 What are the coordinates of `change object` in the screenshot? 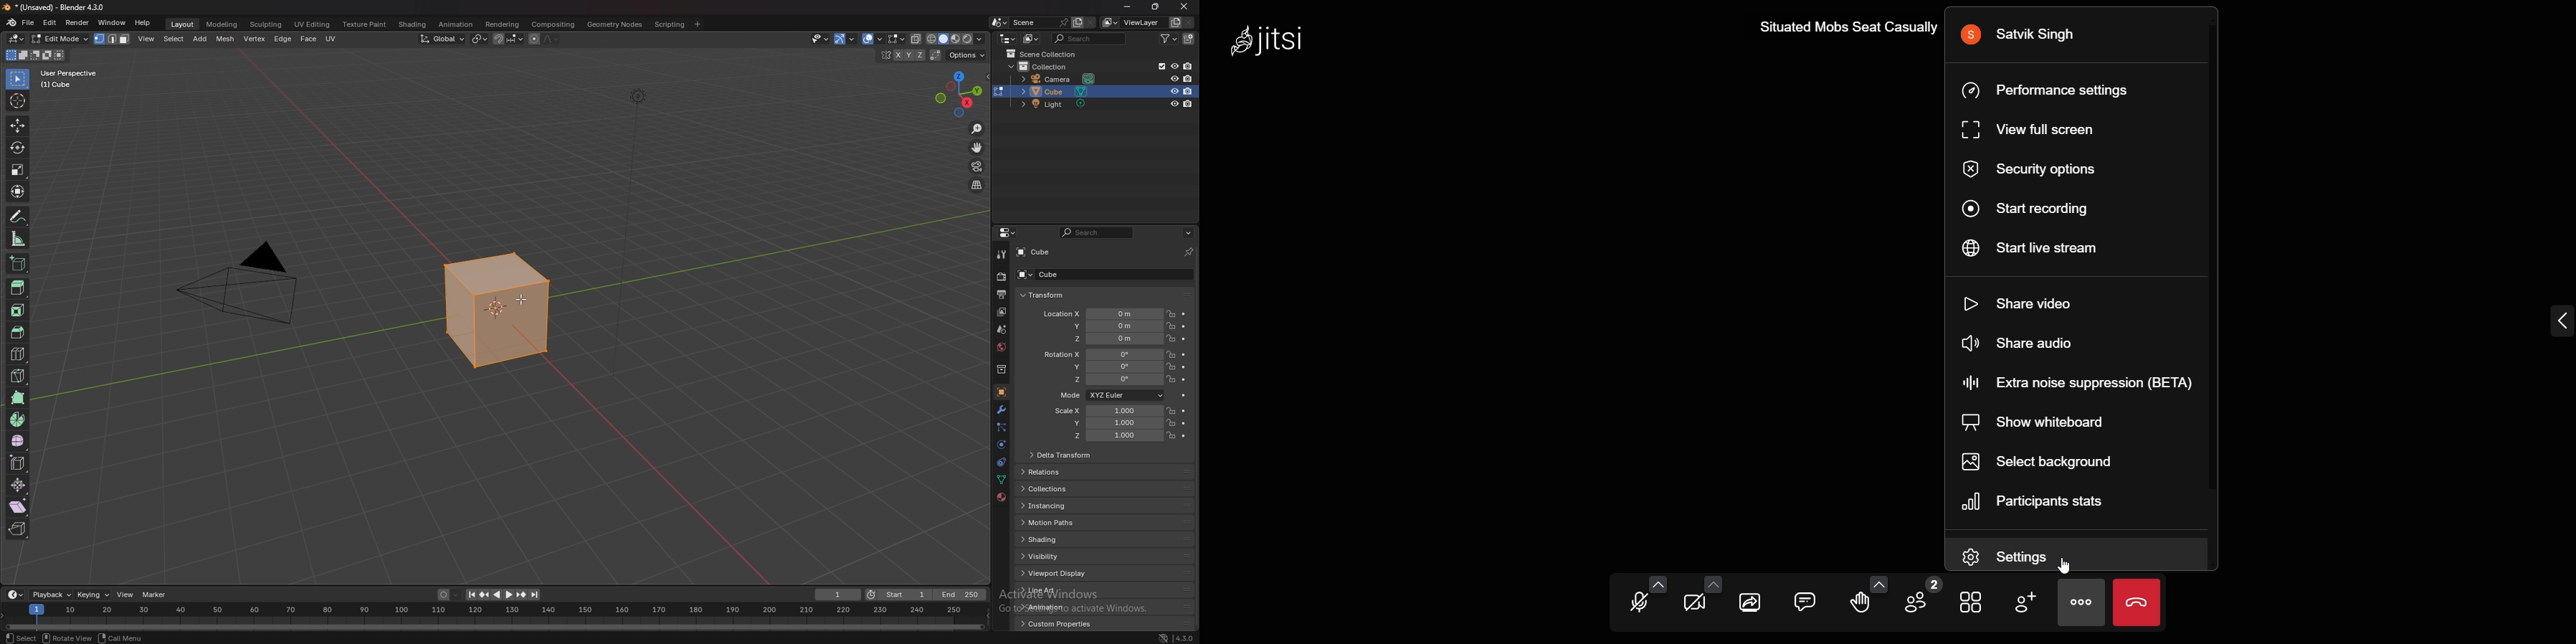 It's located at (998, 91).